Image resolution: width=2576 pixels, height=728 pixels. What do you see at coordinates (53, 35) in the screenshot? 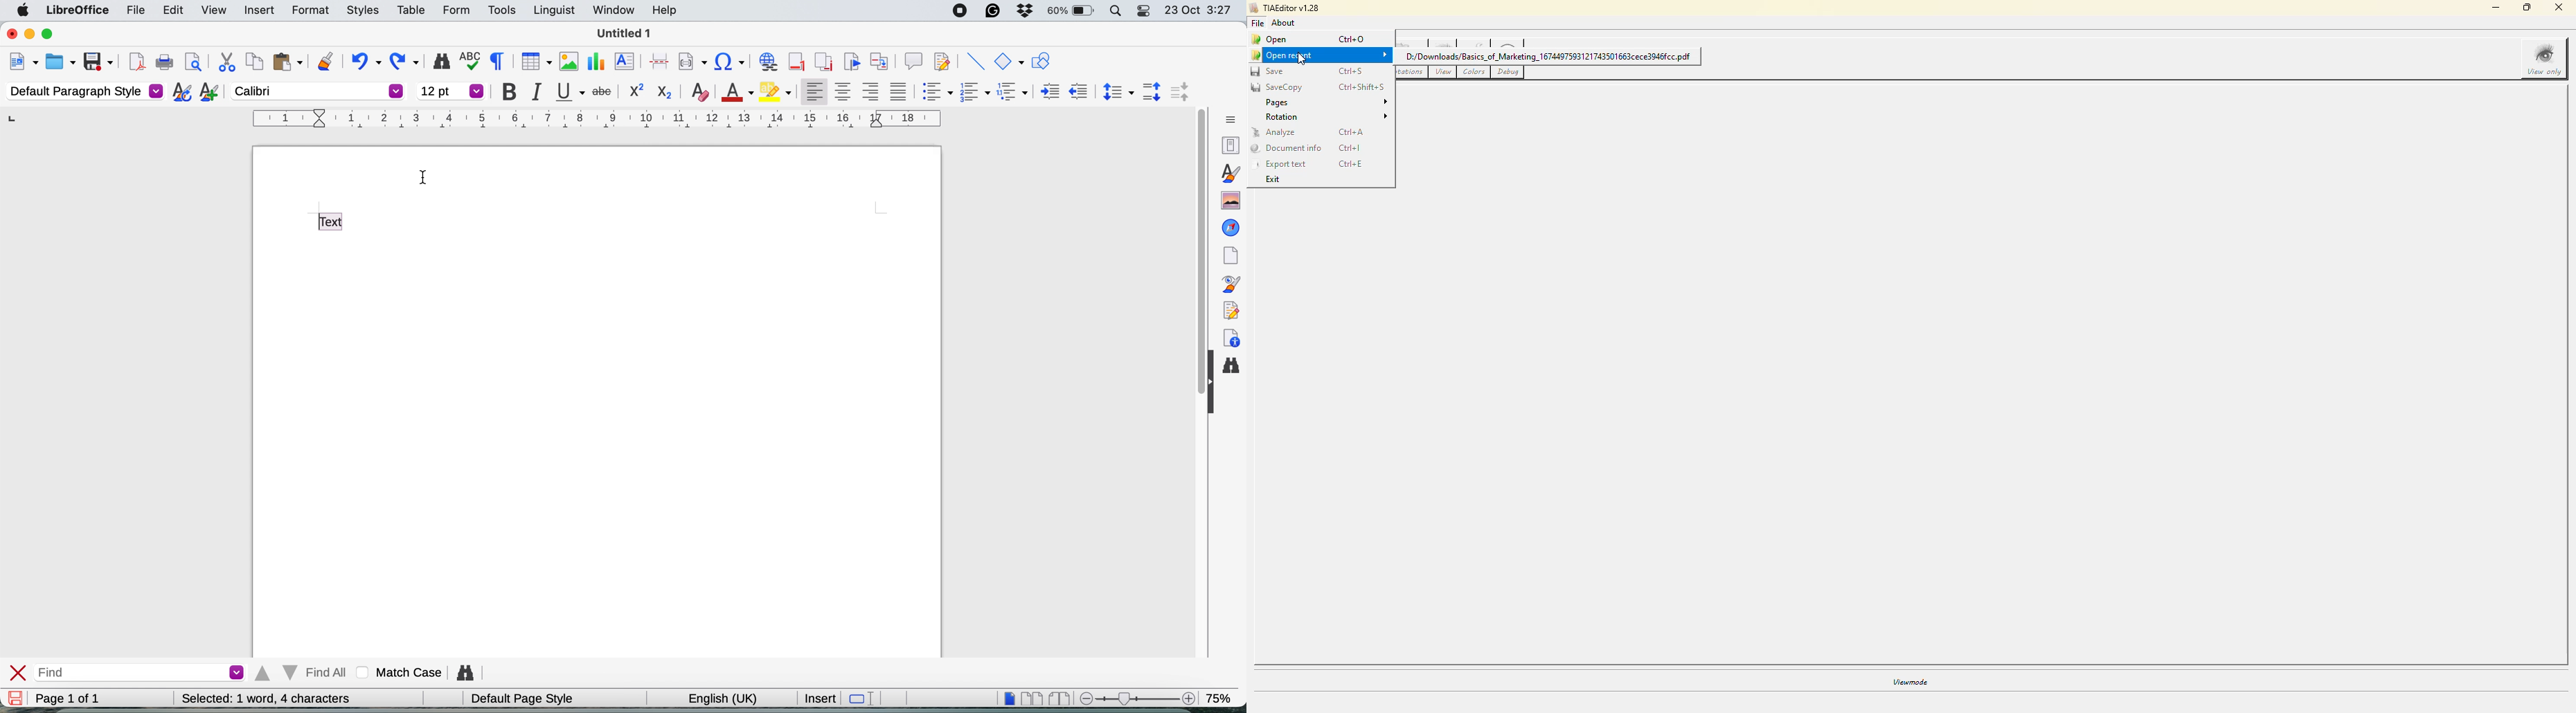
I see `maximise` at bounding box center [53, 35].